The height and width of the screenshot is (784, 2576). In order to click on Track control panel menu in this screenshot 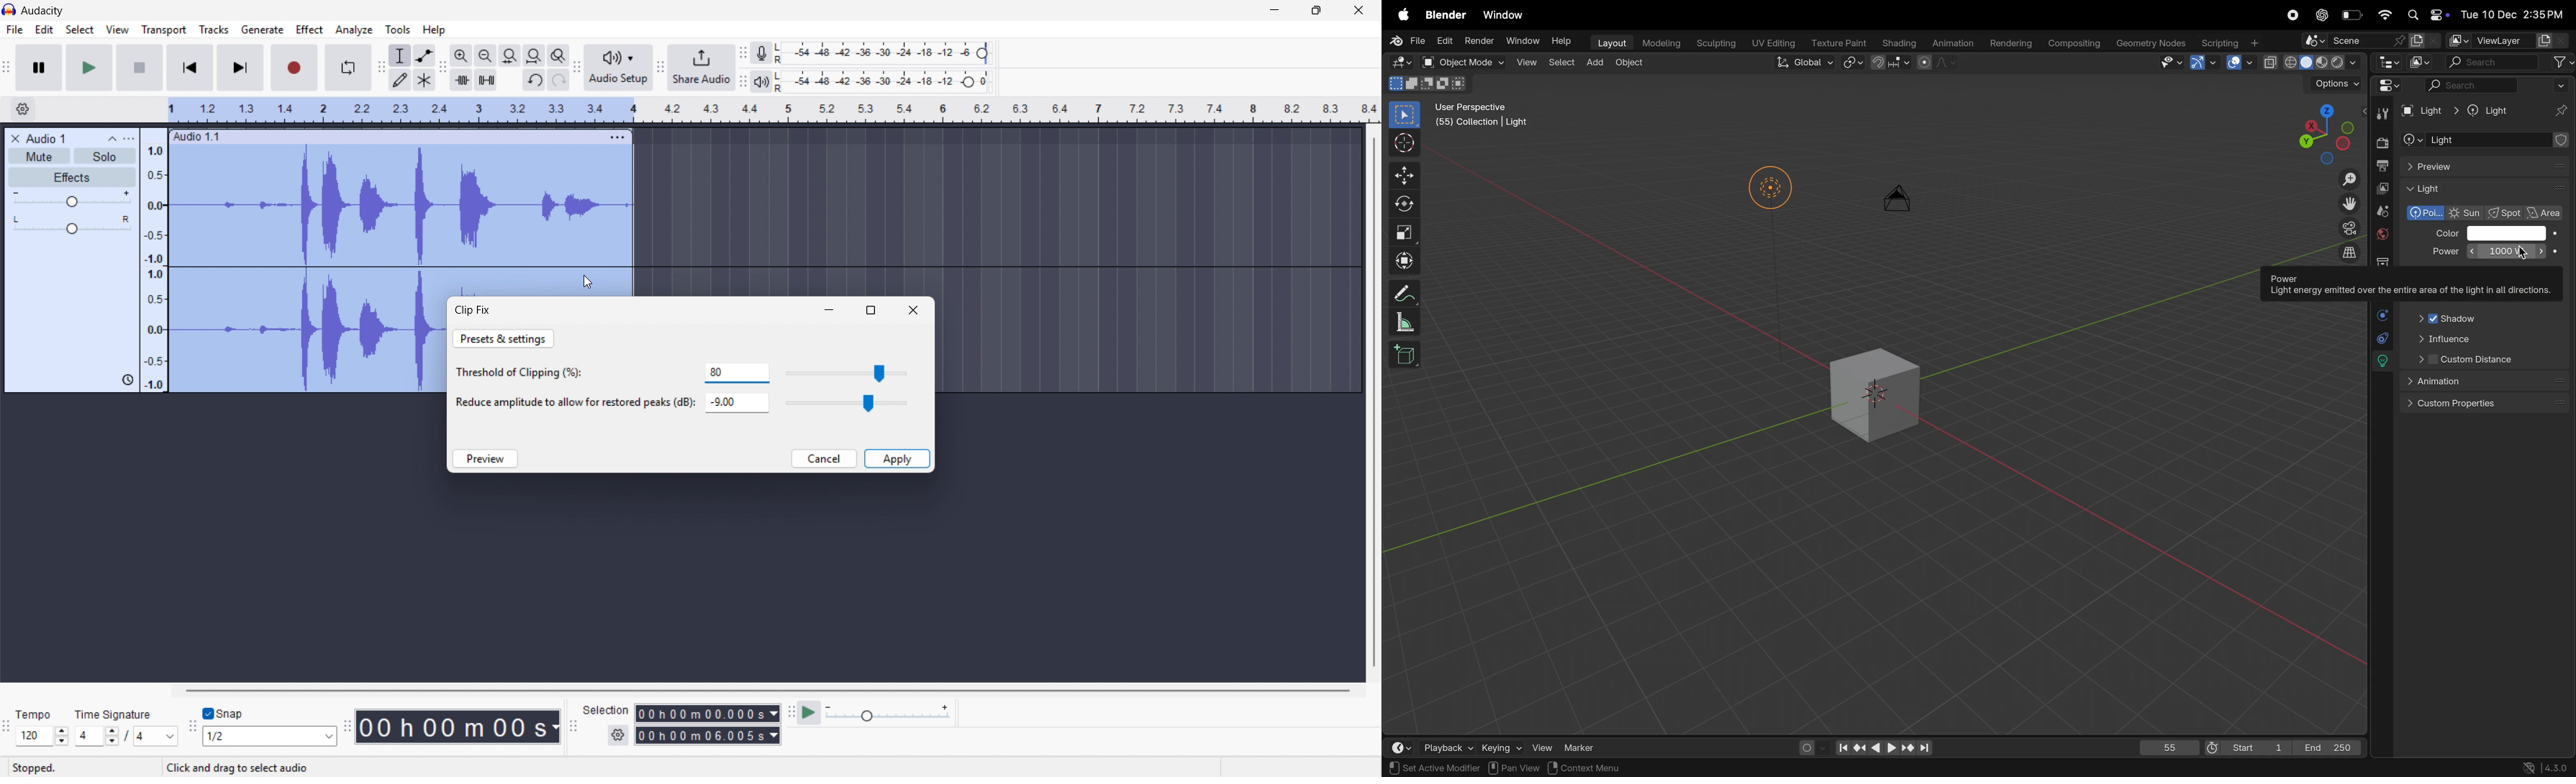, I will do `click(129, 139)`.